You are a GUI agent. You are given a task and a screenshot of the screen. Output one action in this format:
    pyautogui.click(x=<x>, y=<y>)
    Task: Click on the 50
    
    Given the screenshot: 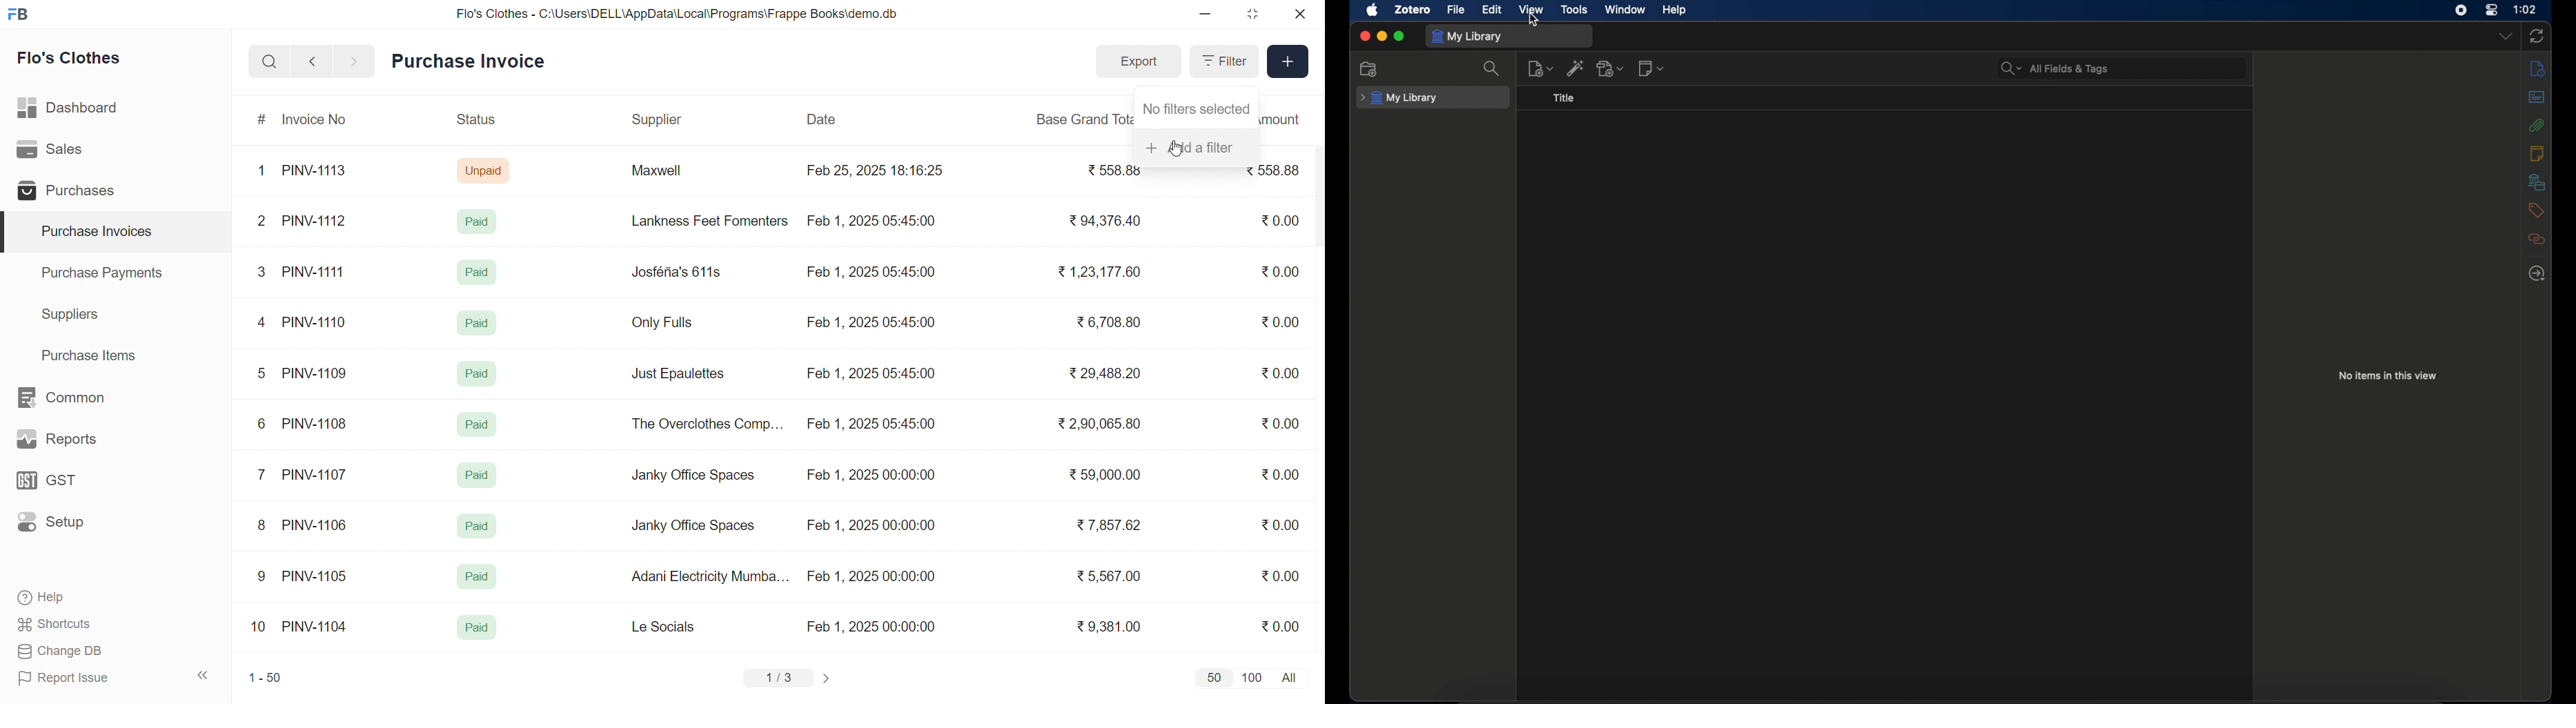 What is the action you would take?
    pyautogui.click(x=1213, y=677)
    